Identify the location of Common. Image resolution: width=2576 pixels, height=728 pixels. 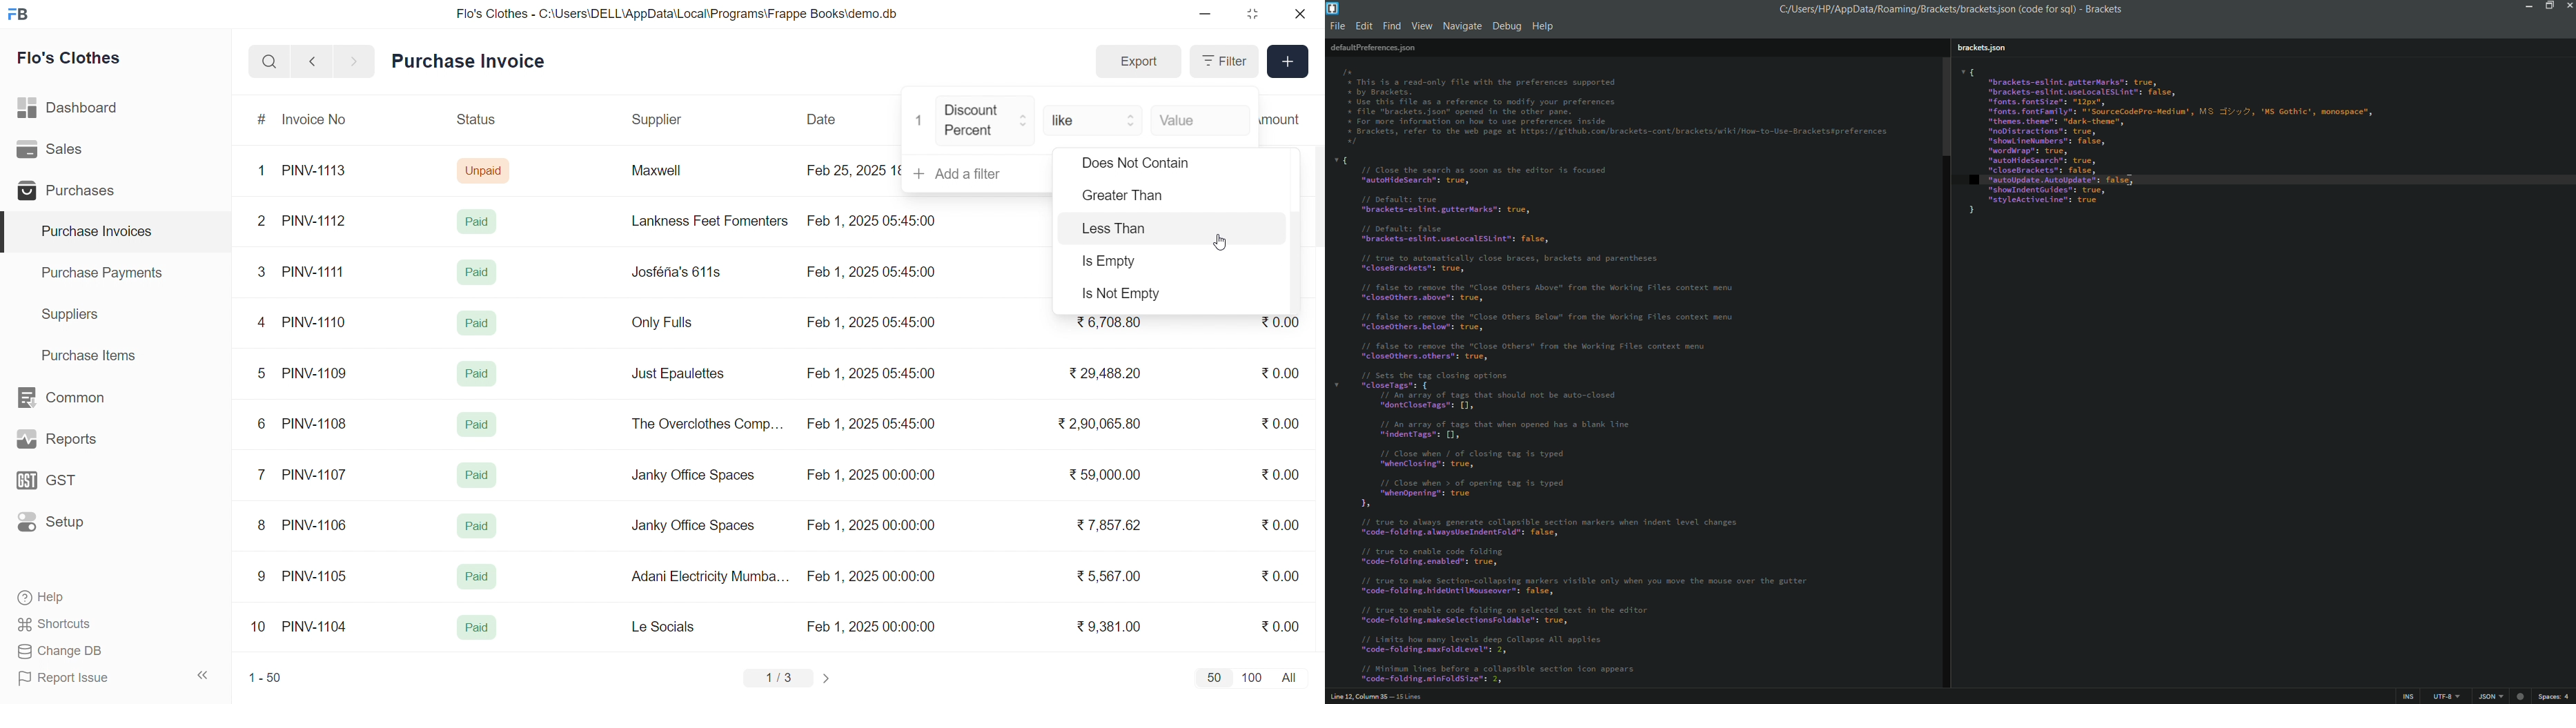
(76, 398).